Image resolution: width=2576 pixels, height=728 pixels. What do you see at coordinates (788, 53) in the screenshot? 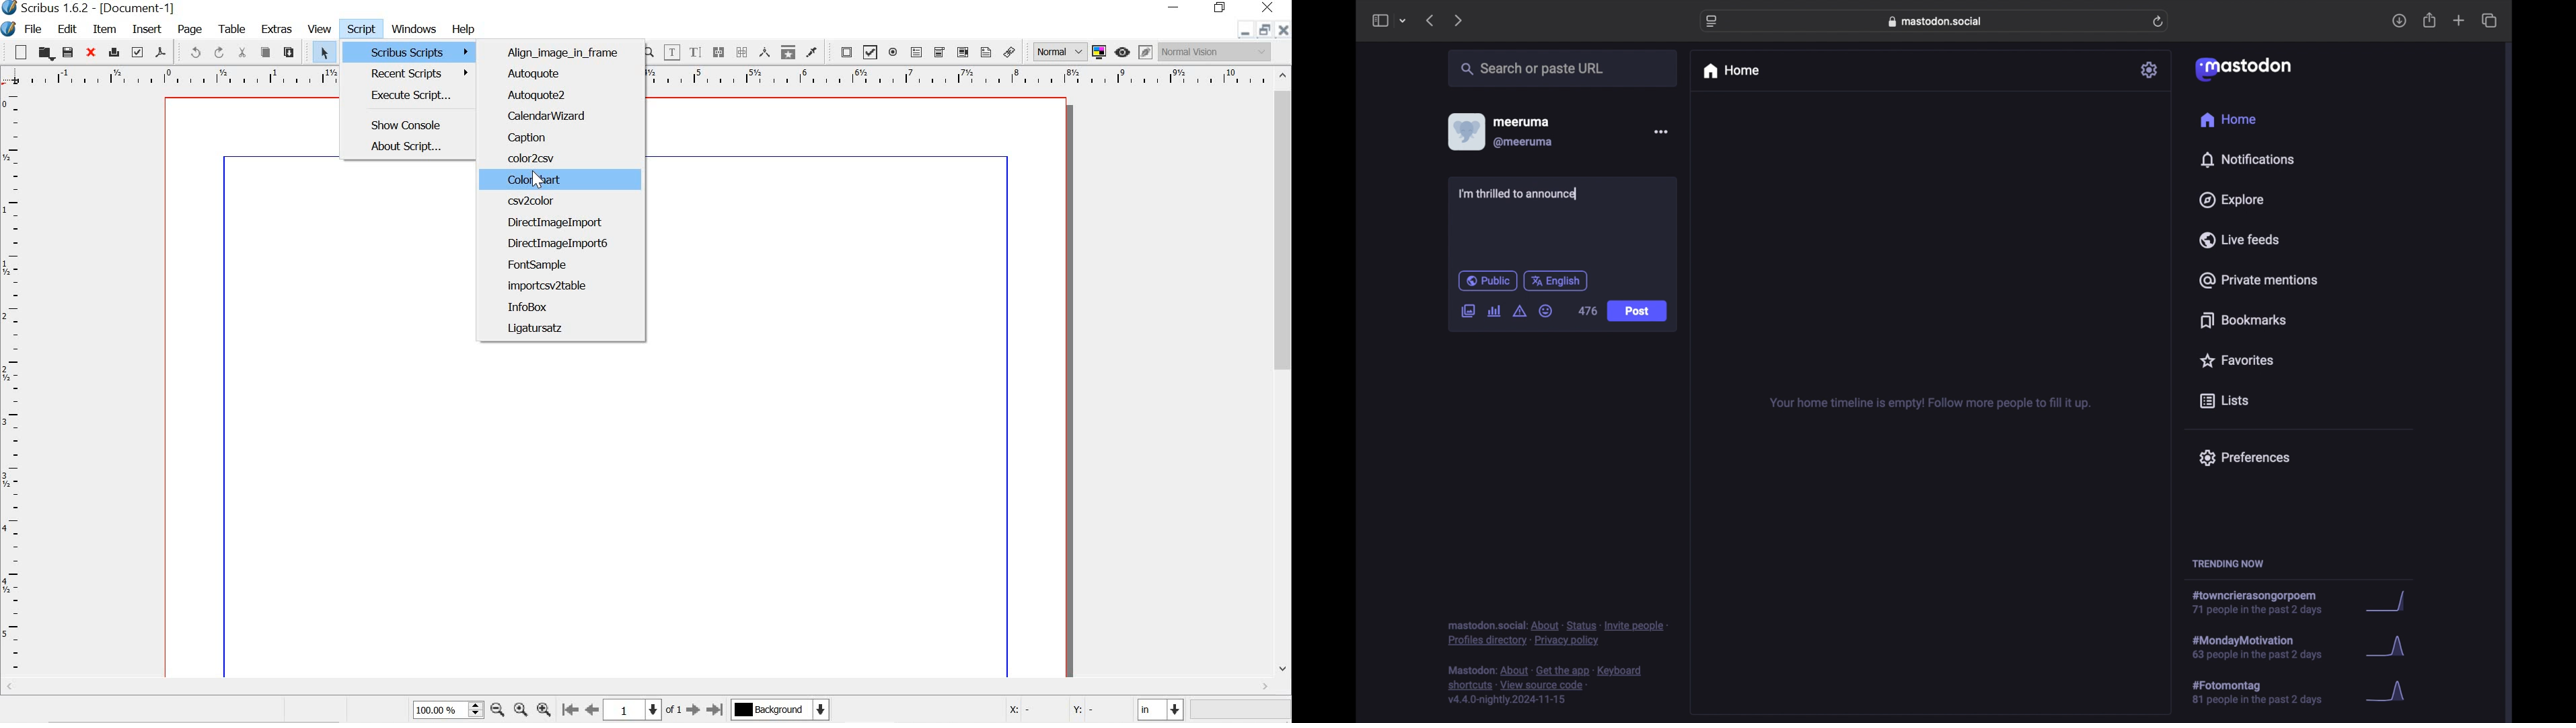
I see `copy item properties` at bounding box center [788, 53].